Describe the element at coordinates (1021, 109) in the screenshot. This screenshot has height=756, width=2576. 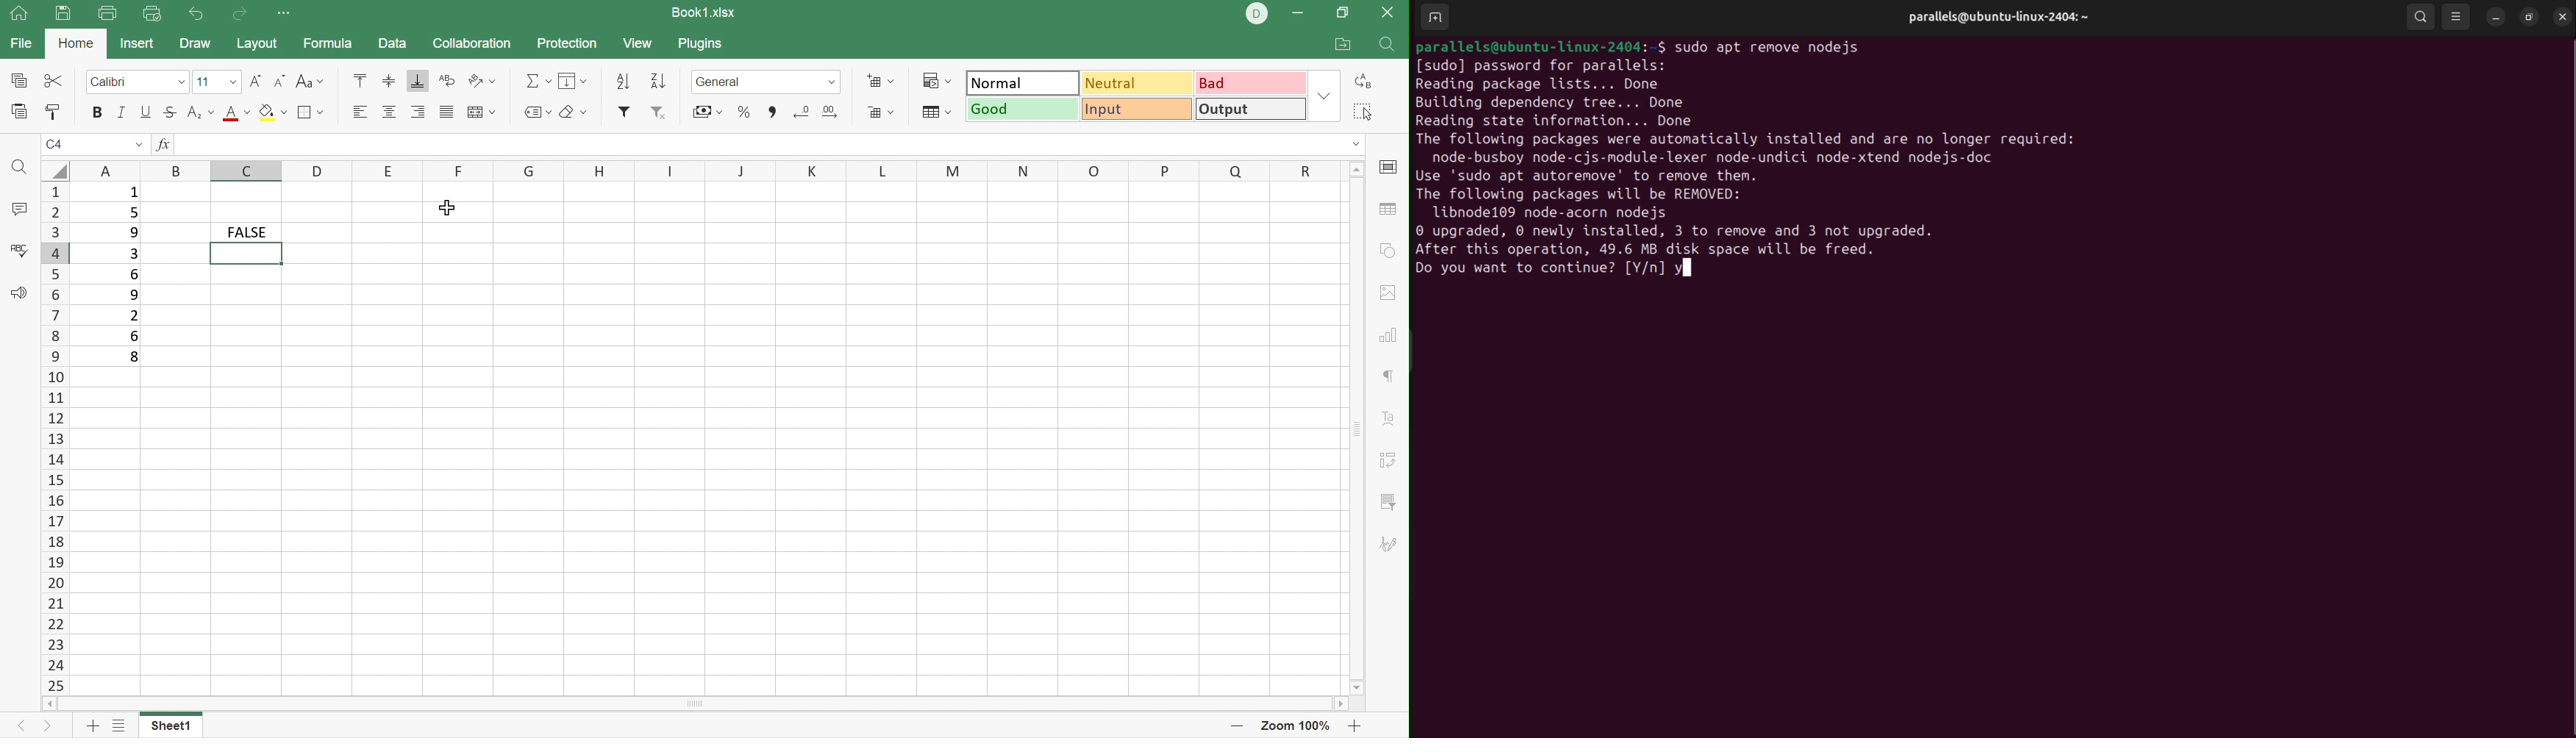
I see `Good` at that location.